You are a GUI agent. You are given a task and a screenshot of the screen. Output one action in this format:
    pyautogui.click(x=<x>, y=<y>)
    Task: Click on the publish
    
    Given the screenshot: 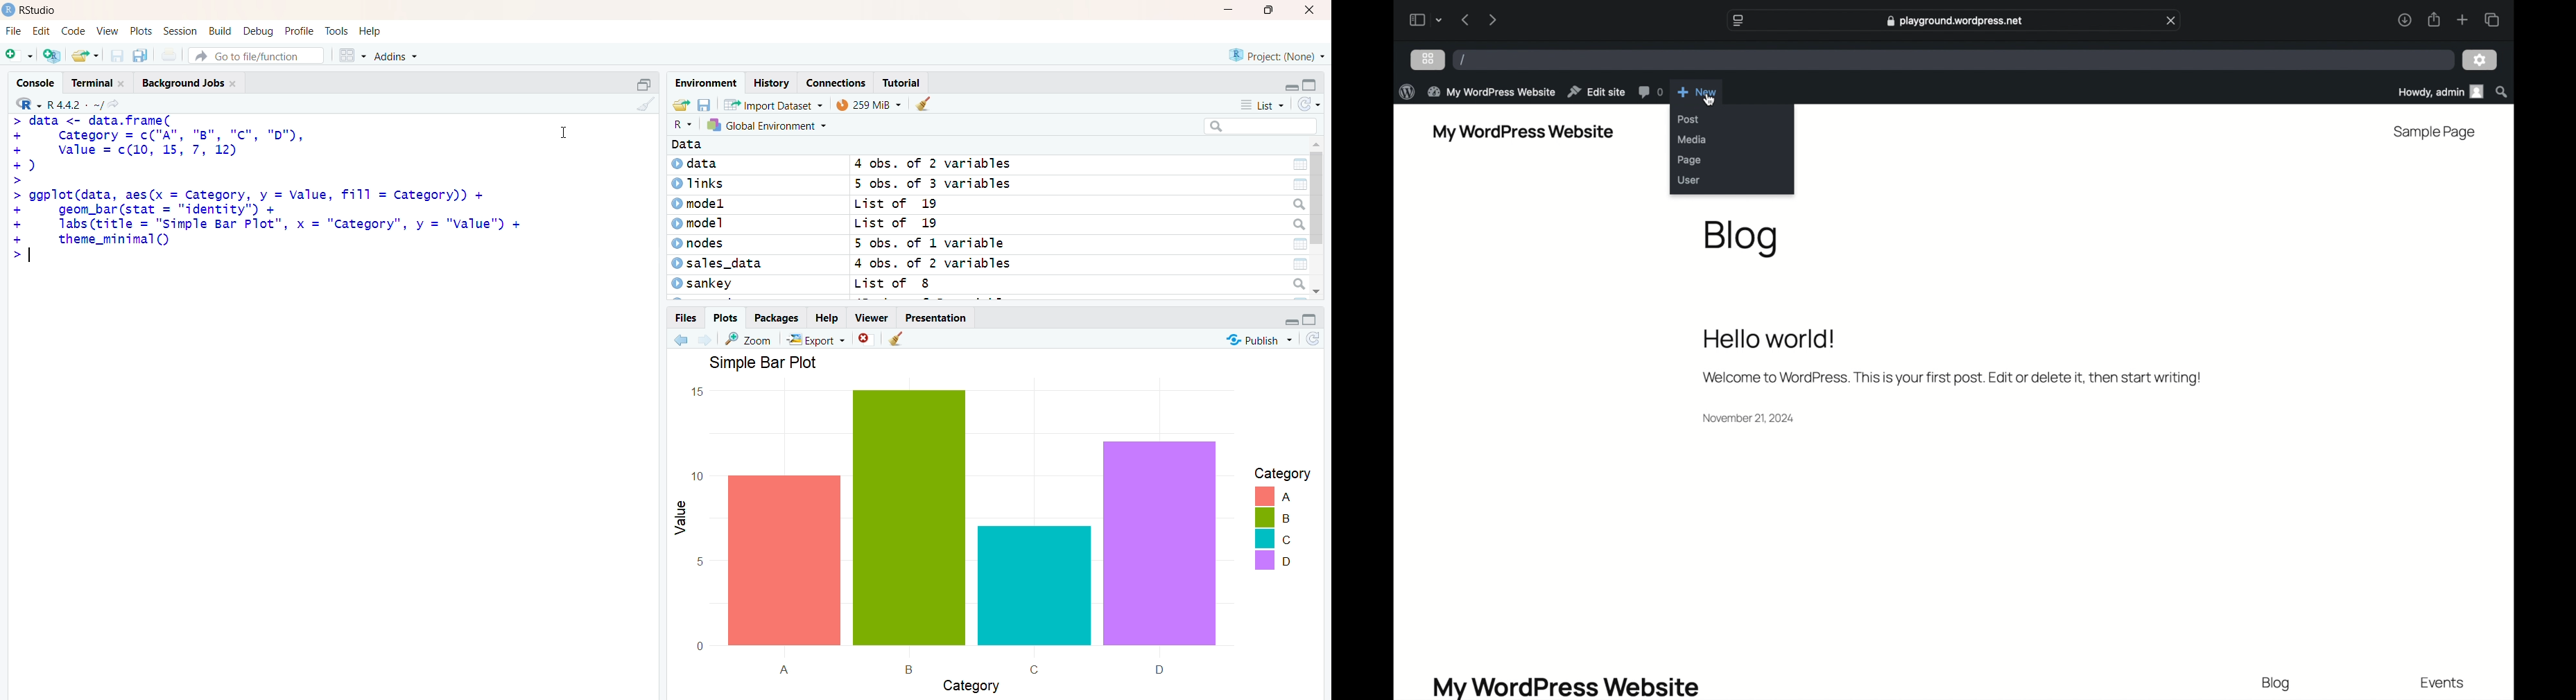 What is the action you would take?
    pyautogui.click(x=1257, y=338)
    